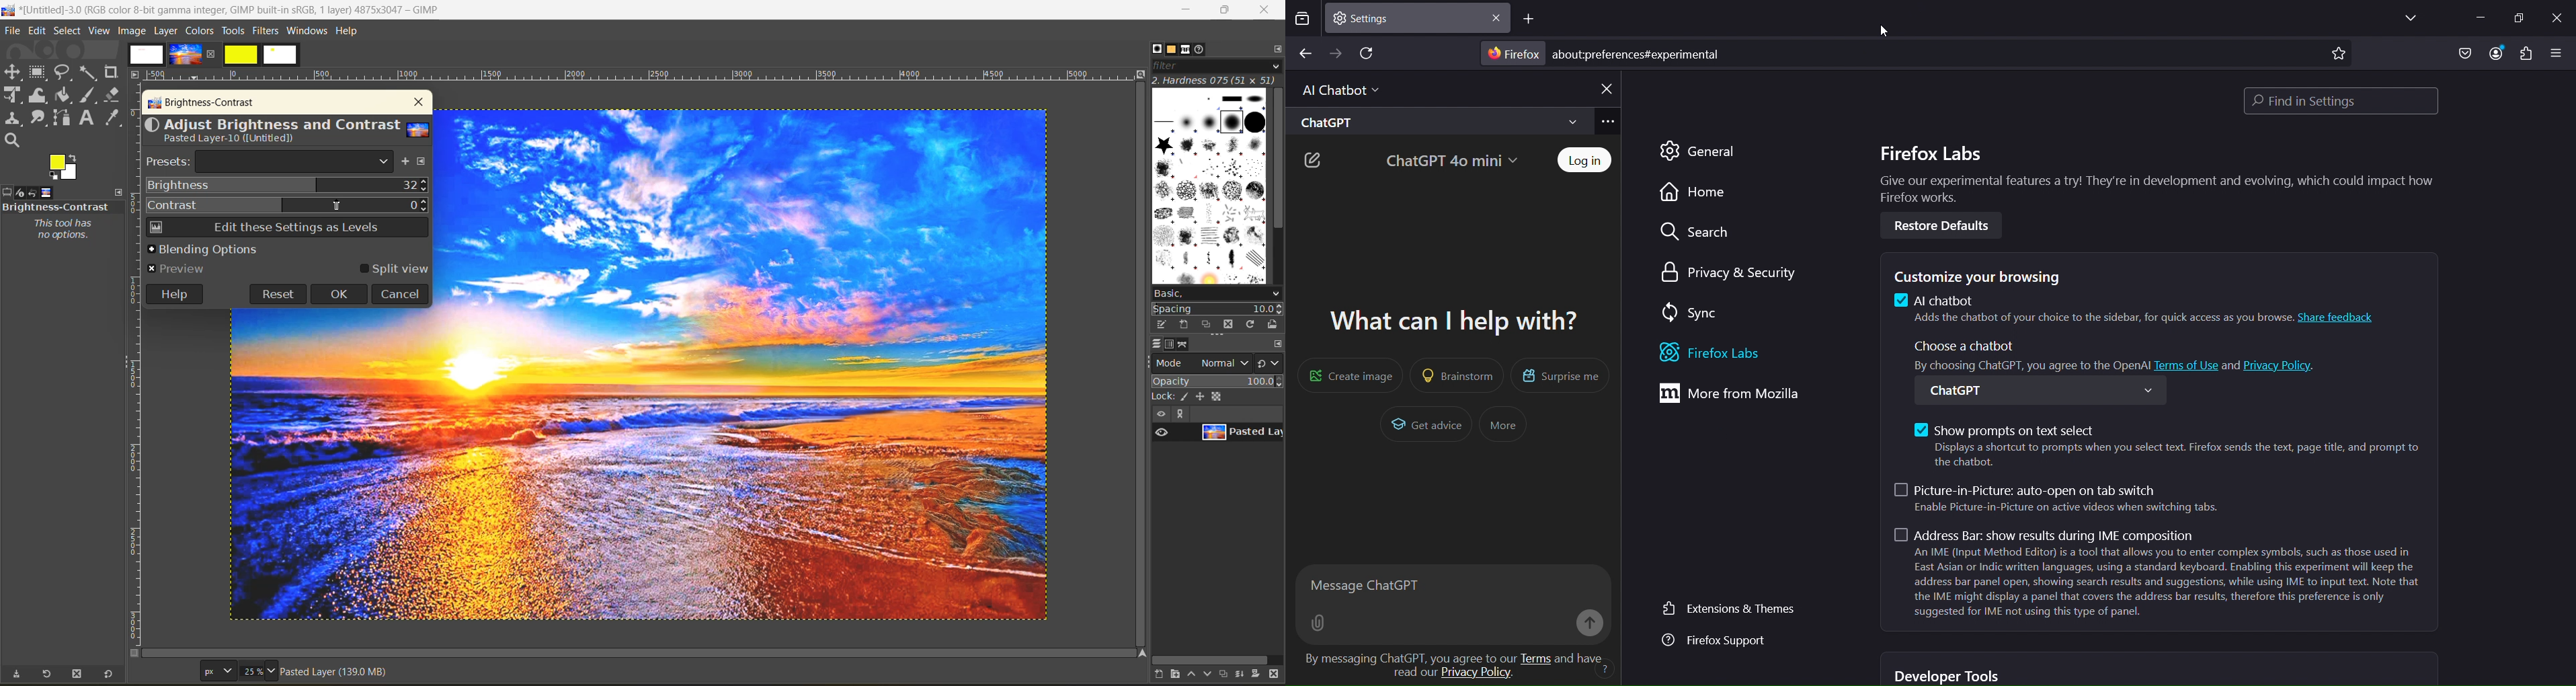  I want to click on sync, so click(1687, 311).